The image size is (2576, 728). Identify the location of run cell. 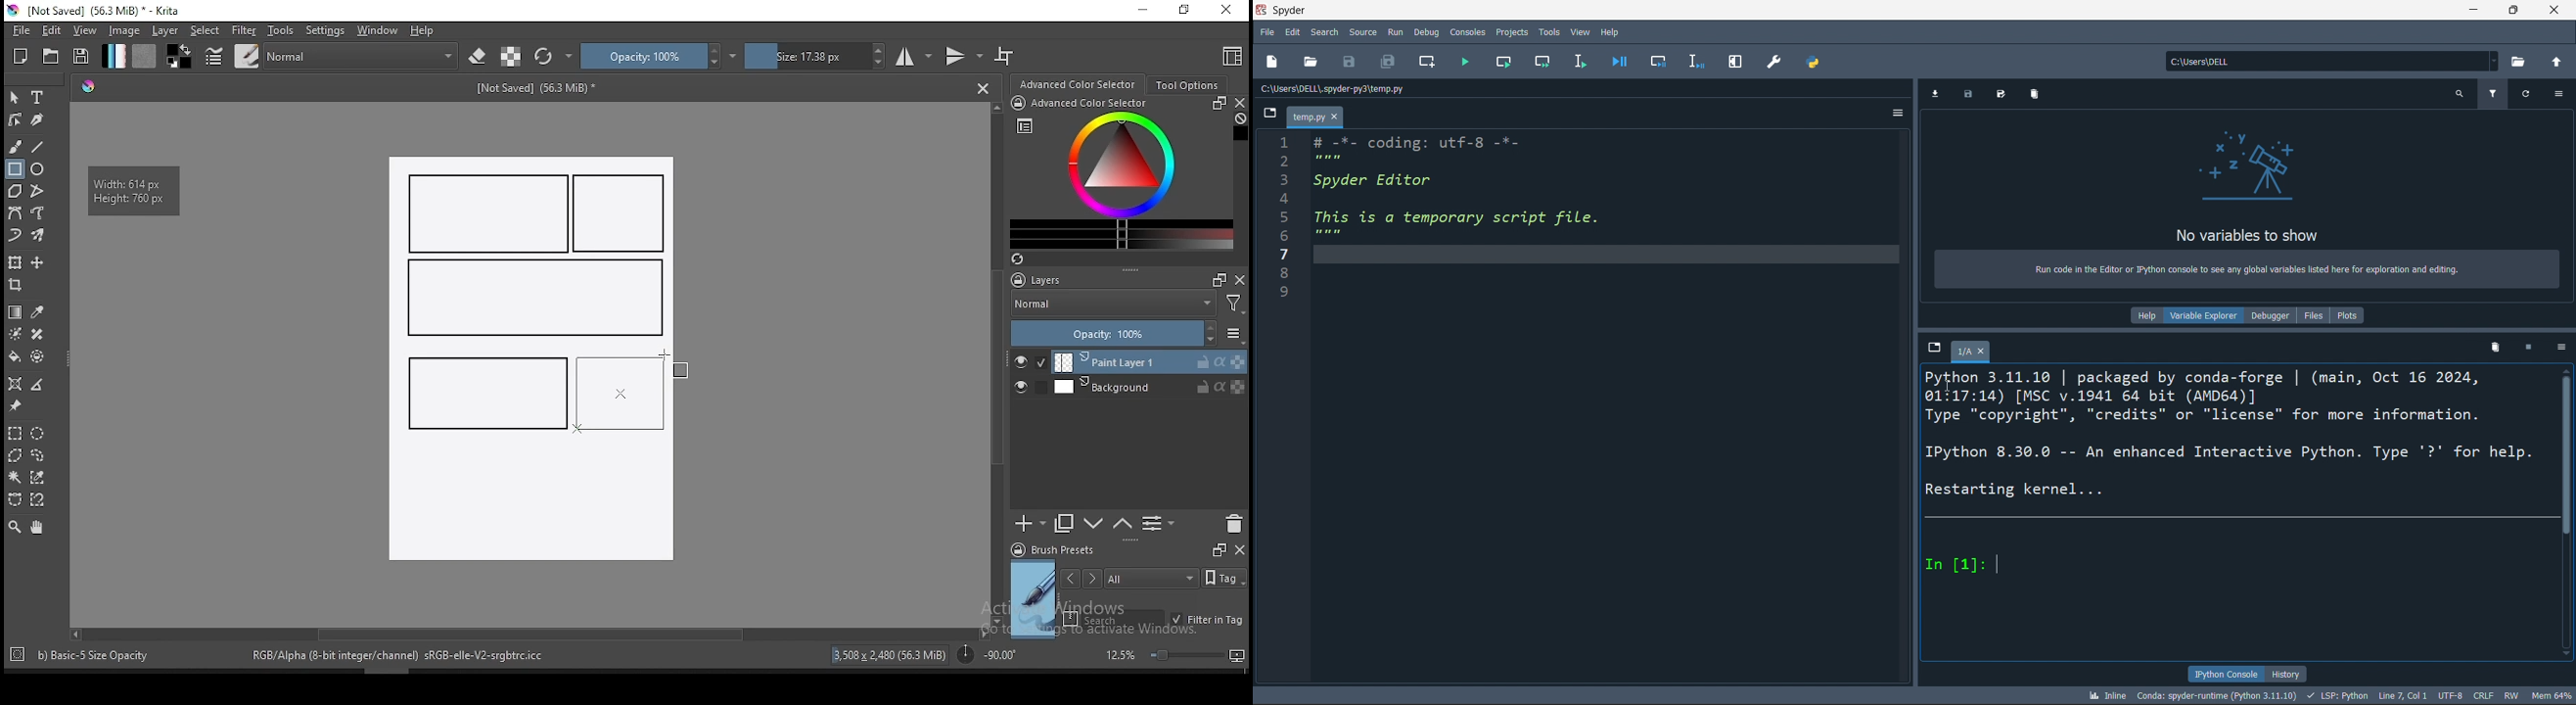
(1504, 63).